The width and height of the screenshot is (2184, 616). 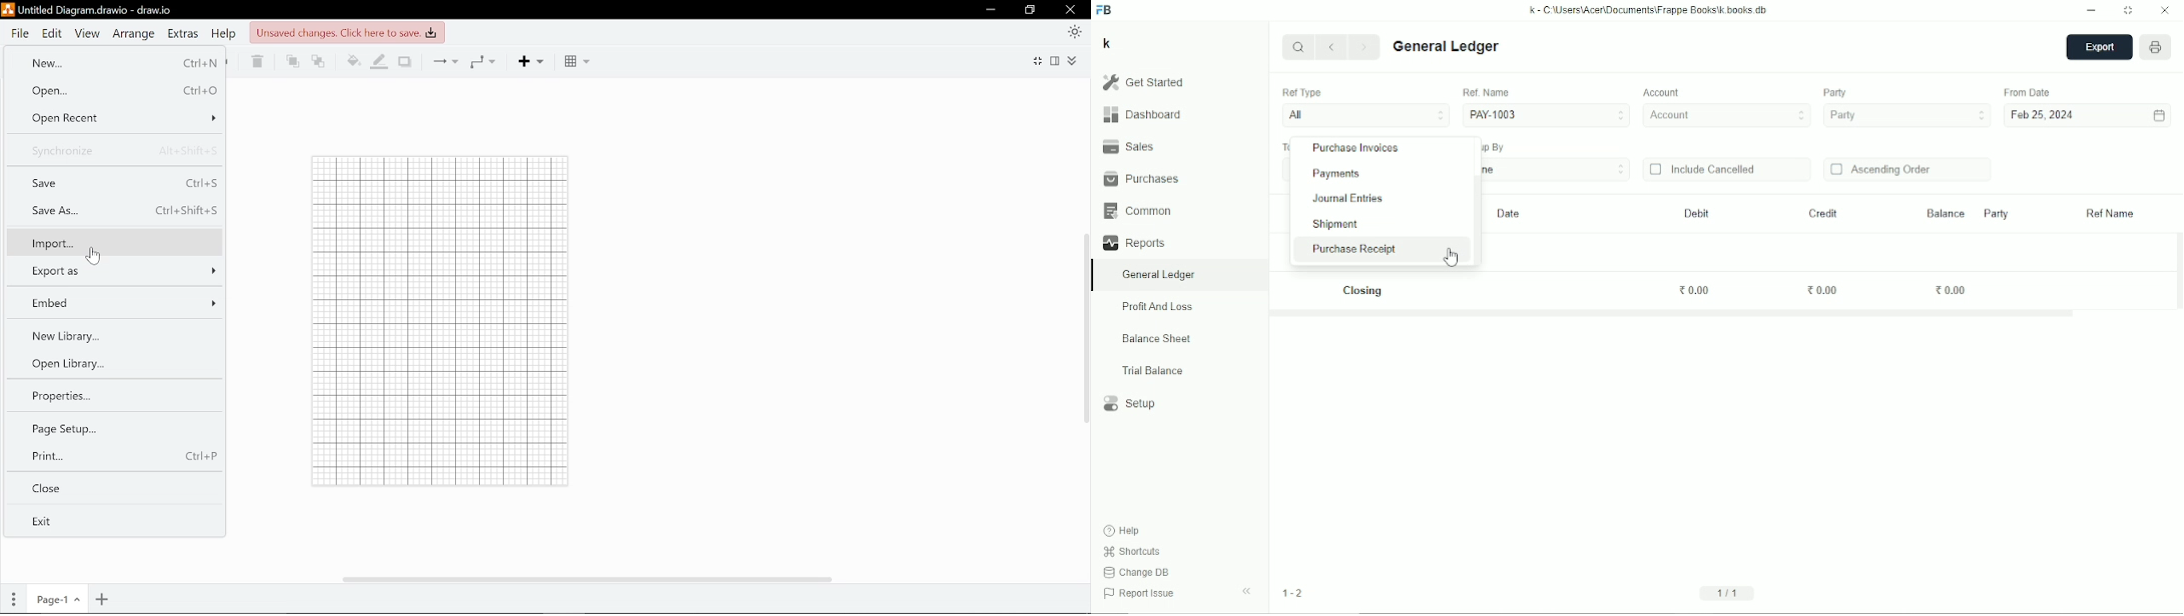 What do you see at coordinates (1142, 595) in the screenshot?
I see `Report issue` at bounding box center [1142, 595].